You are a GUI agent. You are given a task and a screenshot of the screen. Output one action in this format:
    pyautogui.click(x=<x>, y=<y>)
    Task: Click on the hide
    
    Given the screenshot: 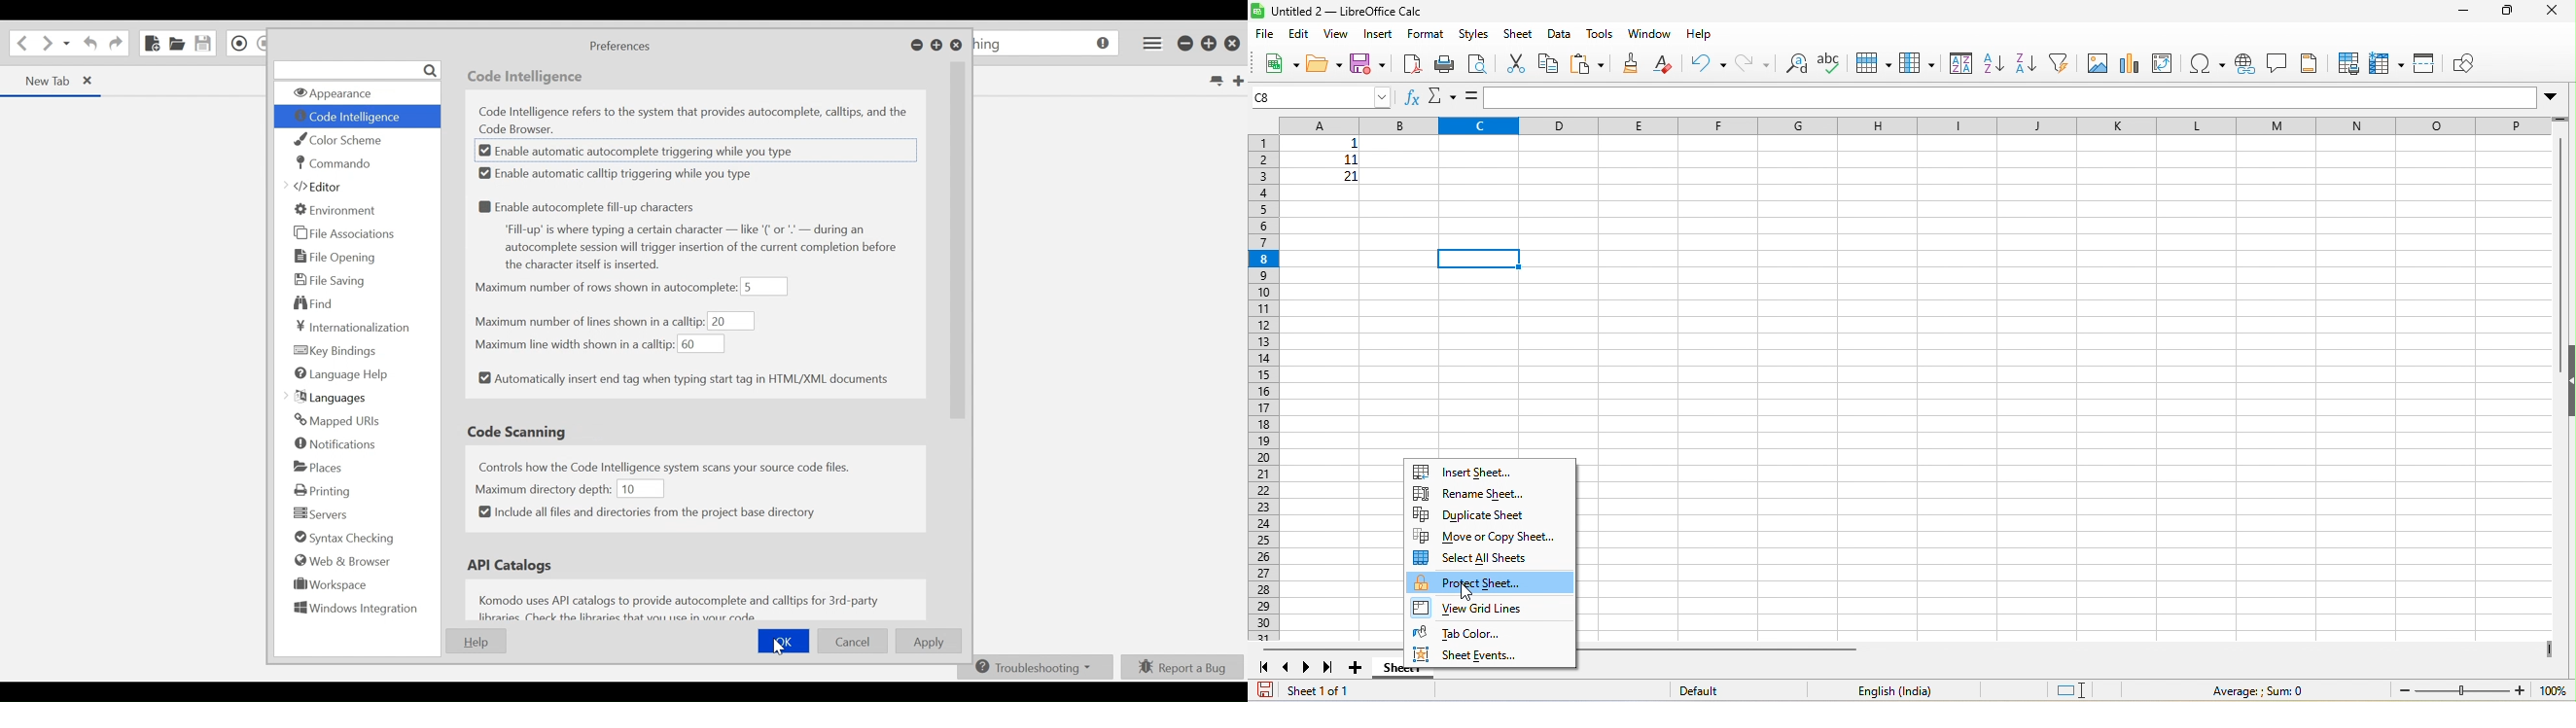 What is the action you would take?
    pyautogui.click(x=2567, y=385)
    